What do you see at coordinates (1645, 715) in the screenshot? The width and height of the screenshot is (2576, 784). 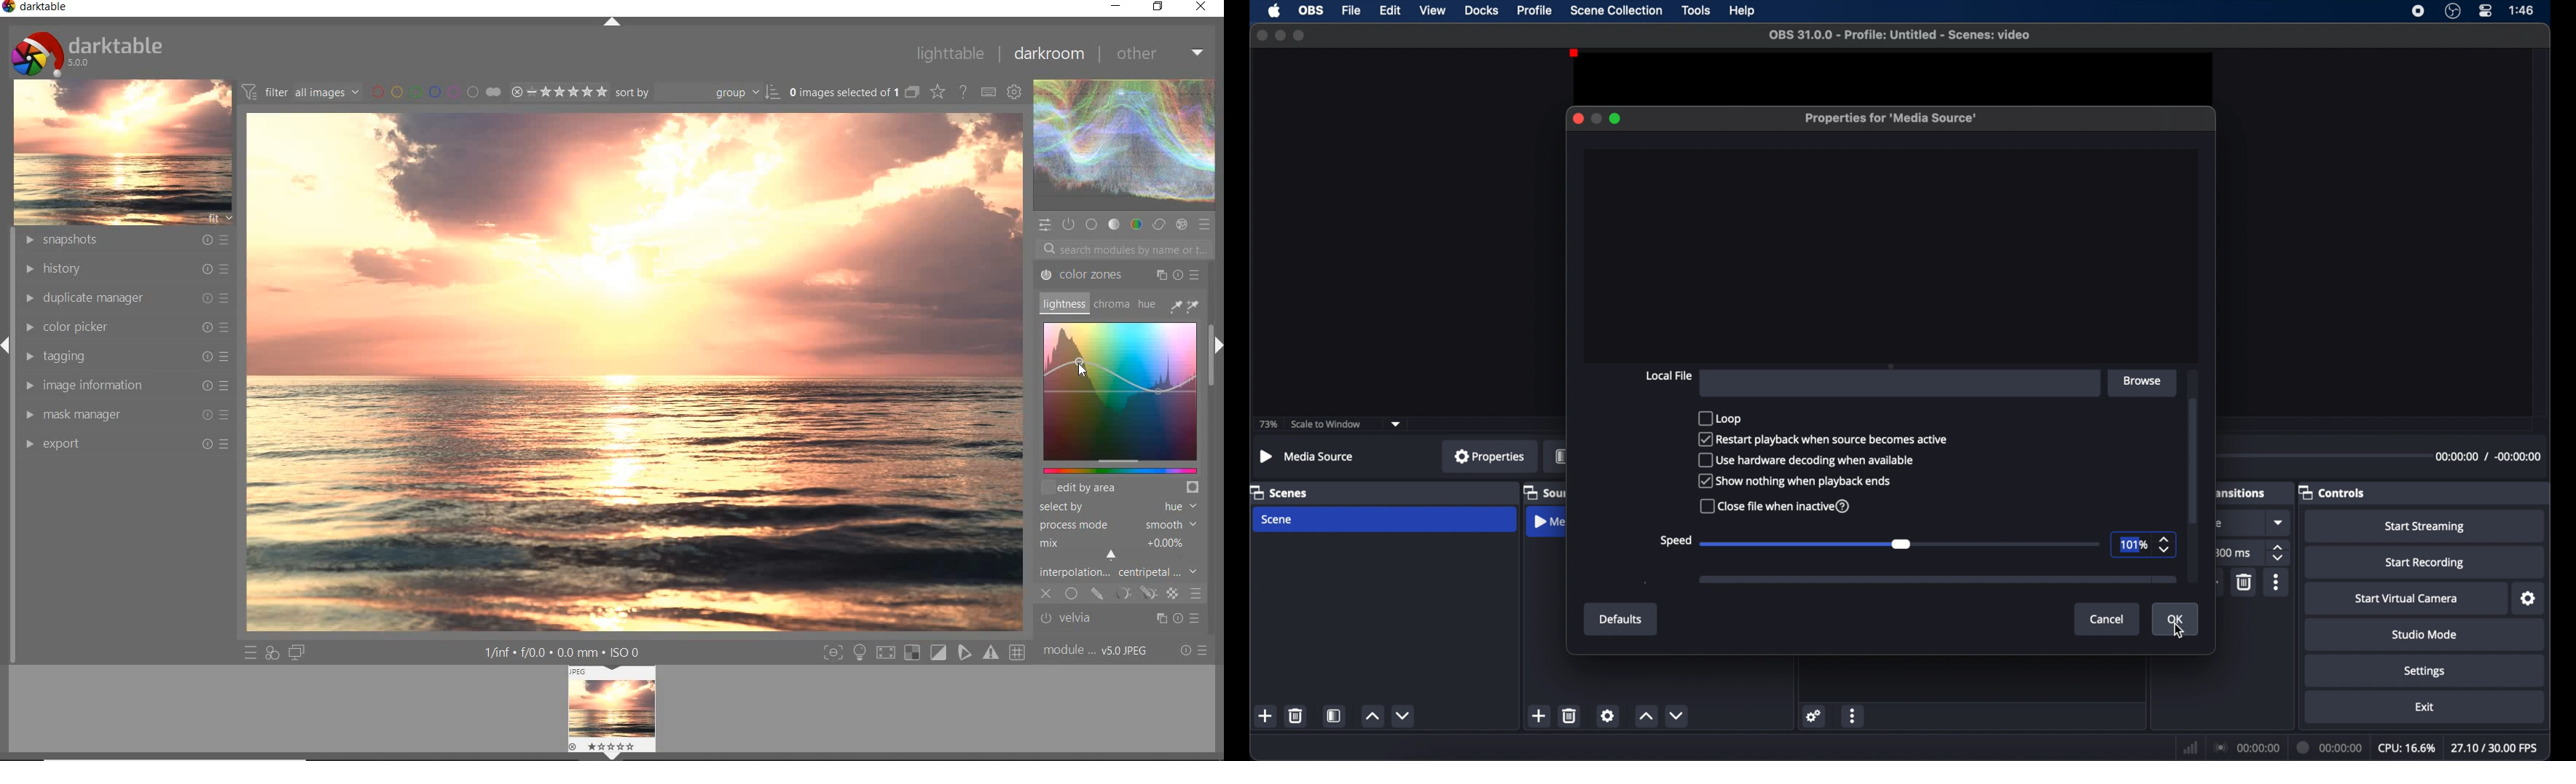 I see `increment` at bounding box center [1645, 715].